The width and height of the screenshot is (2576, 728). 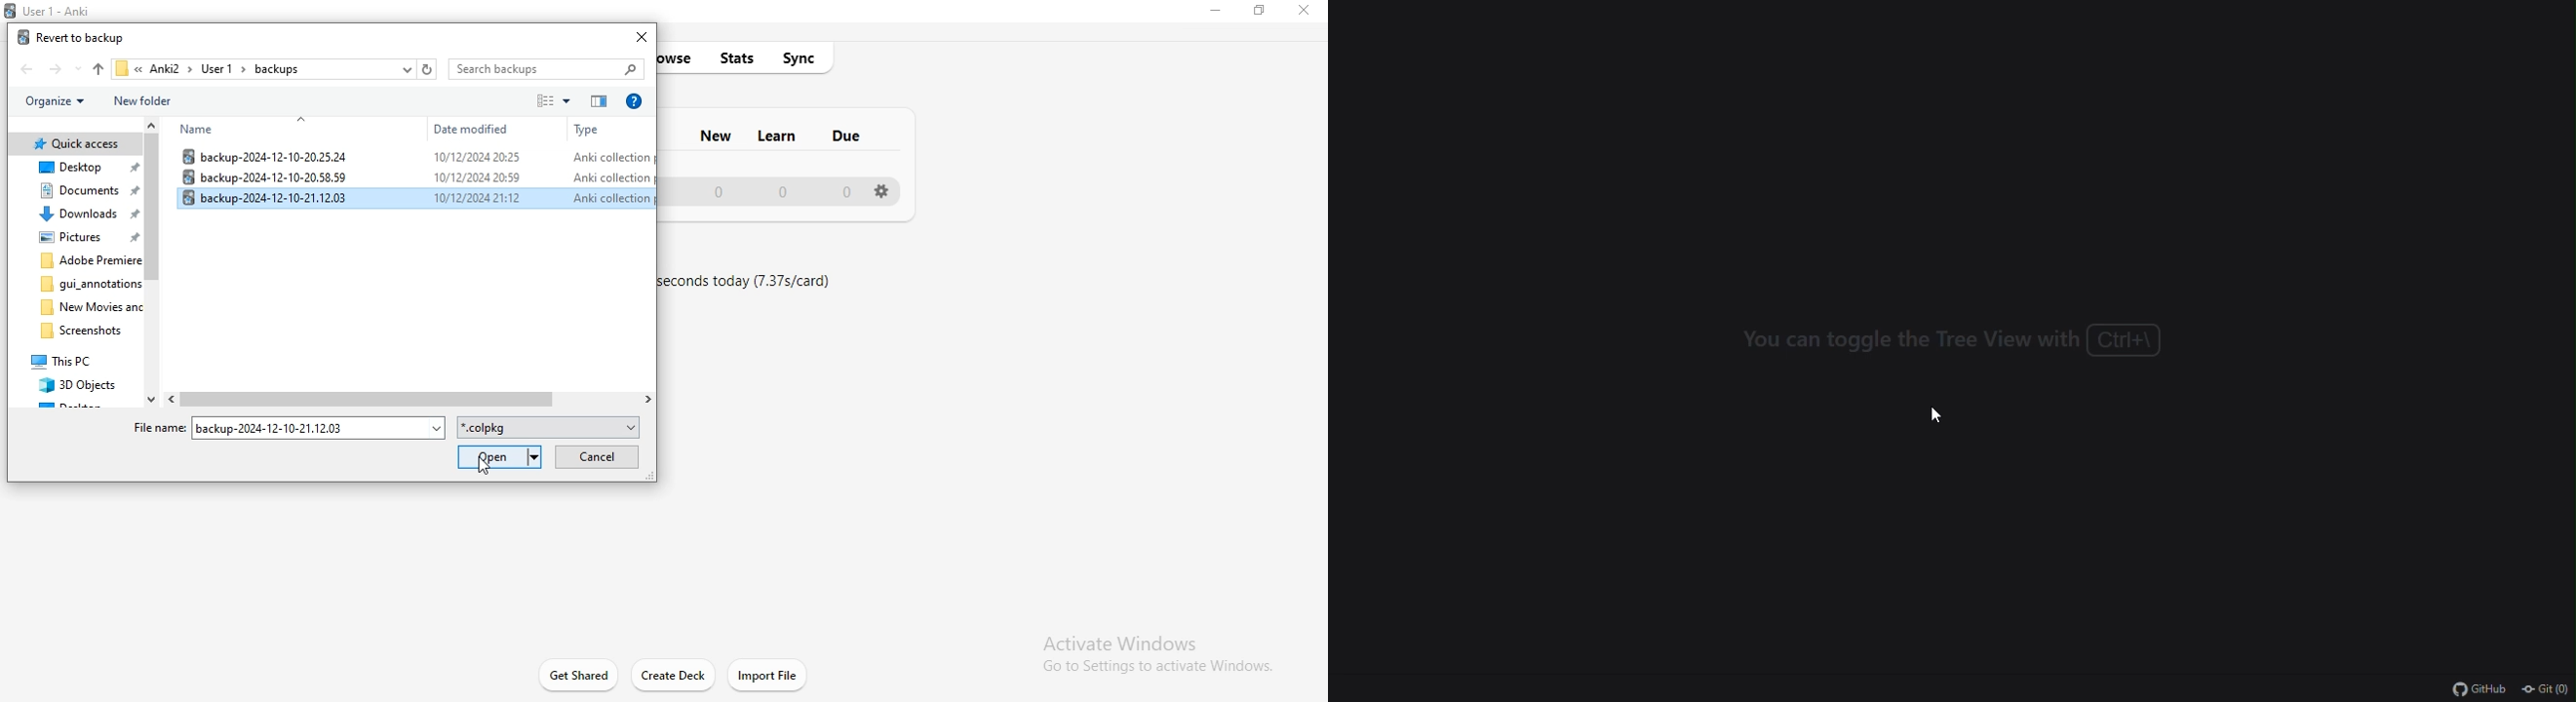 What do you see at coordinates (412, 399) in the screenshot?
I see `scroll bar` at bounding box center [412, 399].